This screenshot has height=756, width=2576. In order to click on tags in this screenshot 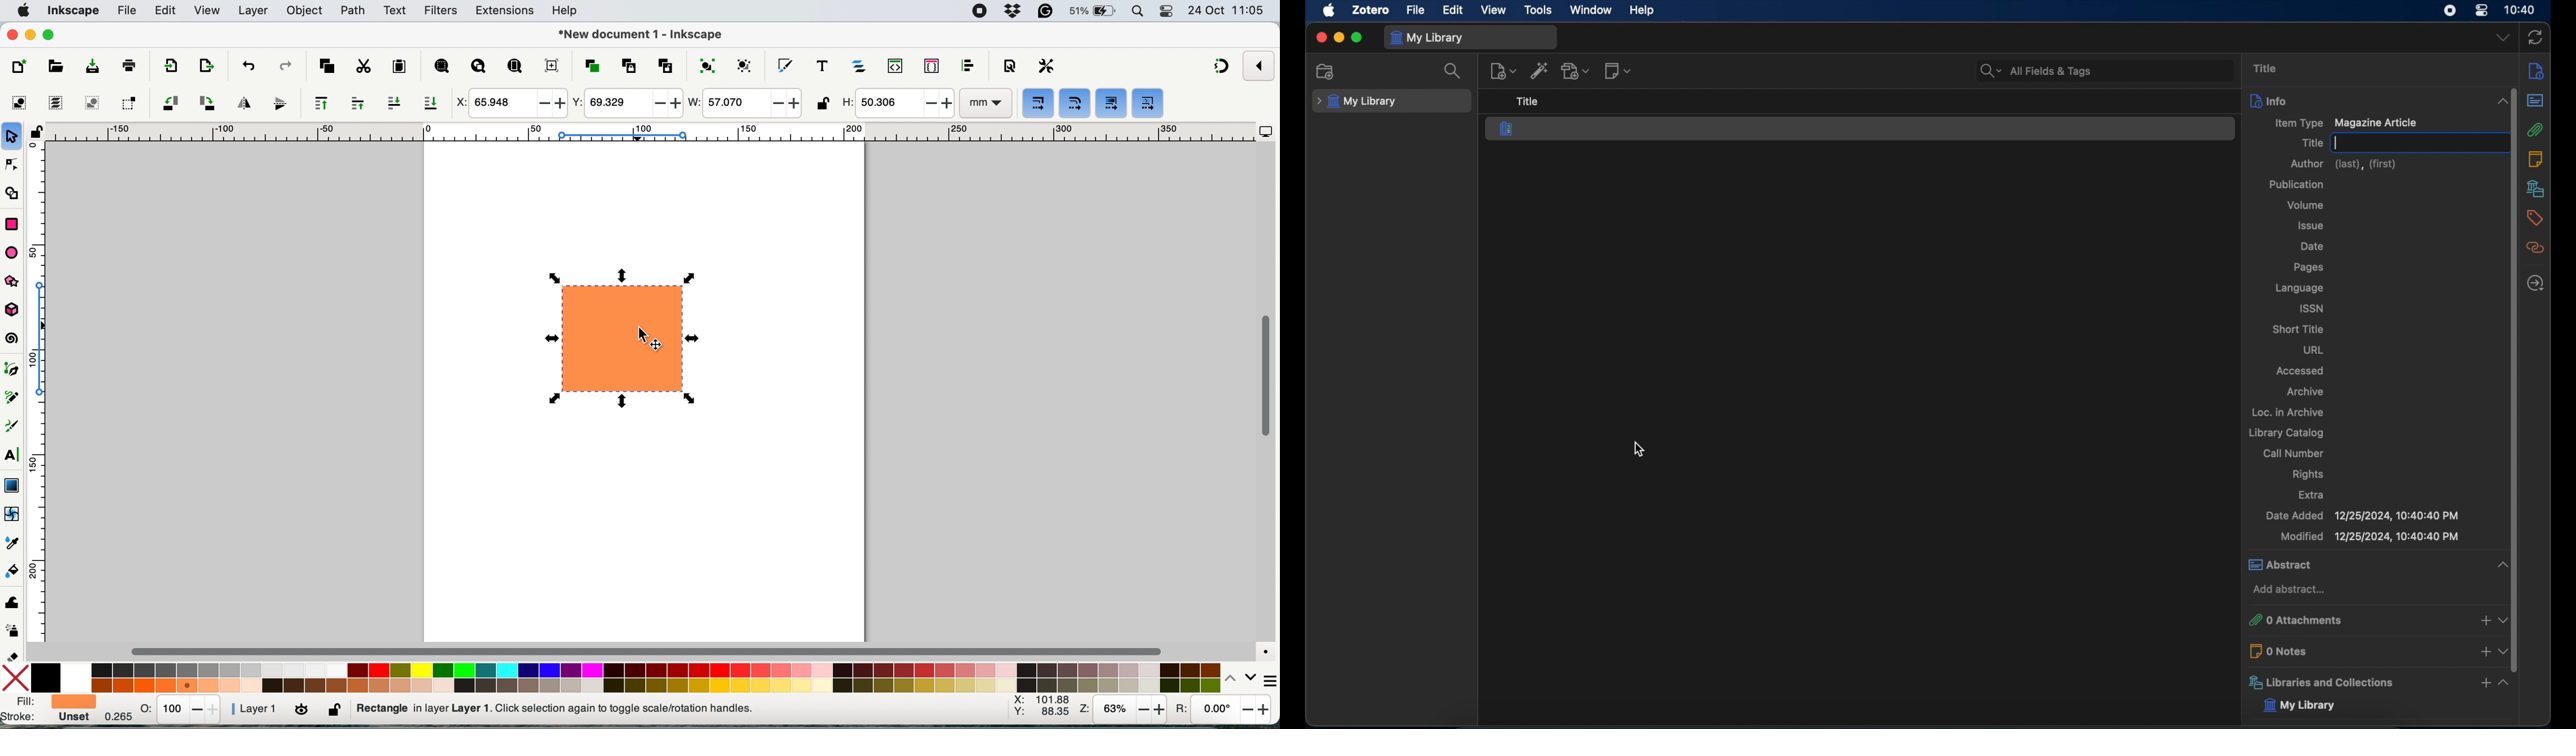, I will do `click(2535, 219)`.